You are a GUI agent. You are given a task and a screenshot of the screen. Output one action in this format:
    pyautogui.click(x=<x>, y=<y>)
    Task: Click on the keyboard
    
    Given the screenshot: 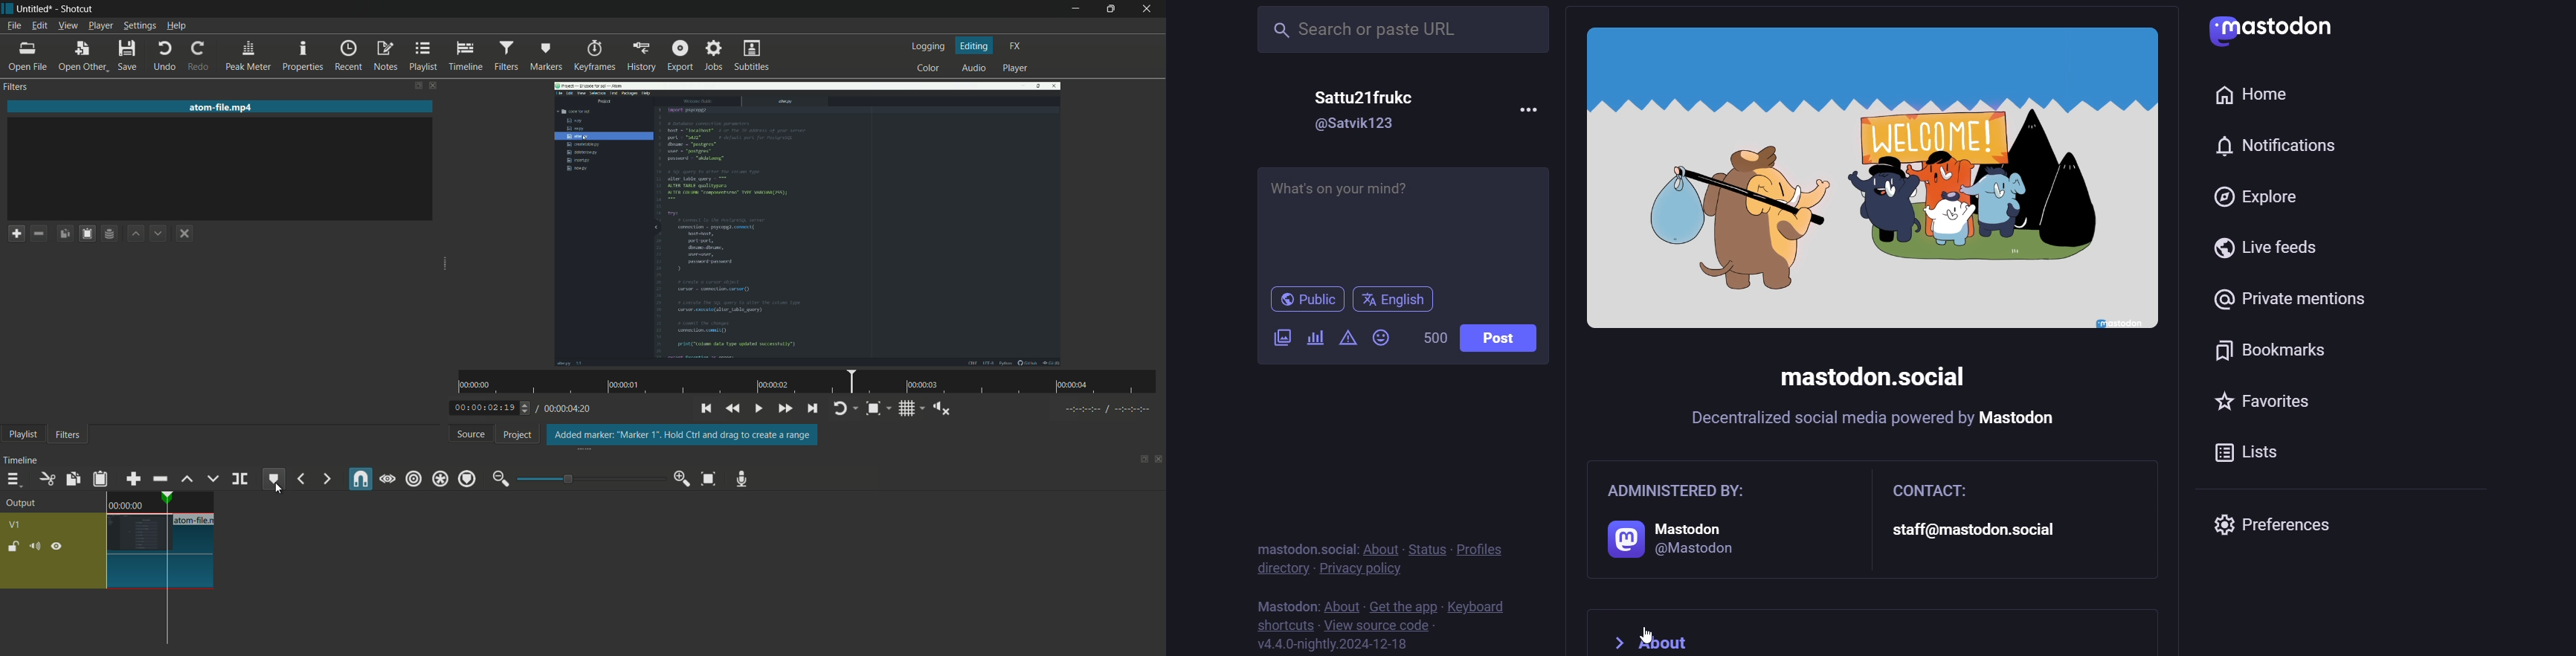 What is the action you would take?
    pyautogui.click(x=1481, y=606)
    